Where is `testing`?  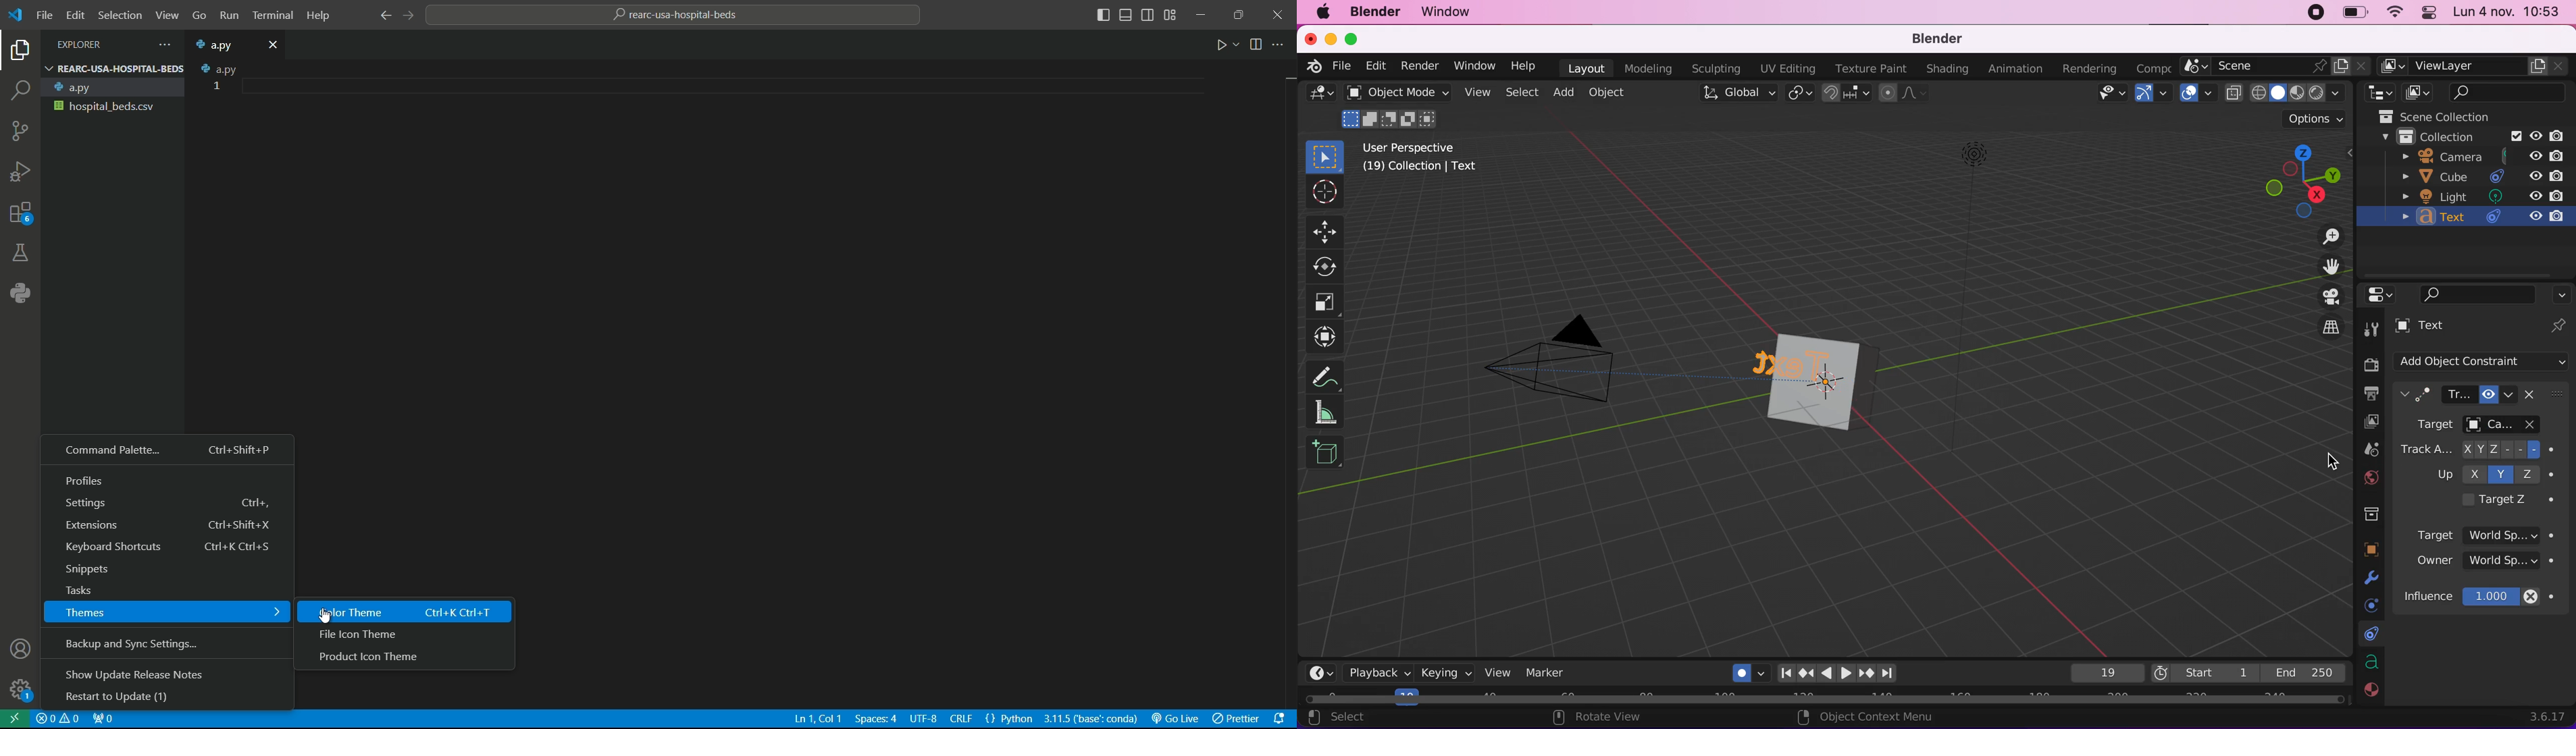 testing is located at coordinates (20, 254).